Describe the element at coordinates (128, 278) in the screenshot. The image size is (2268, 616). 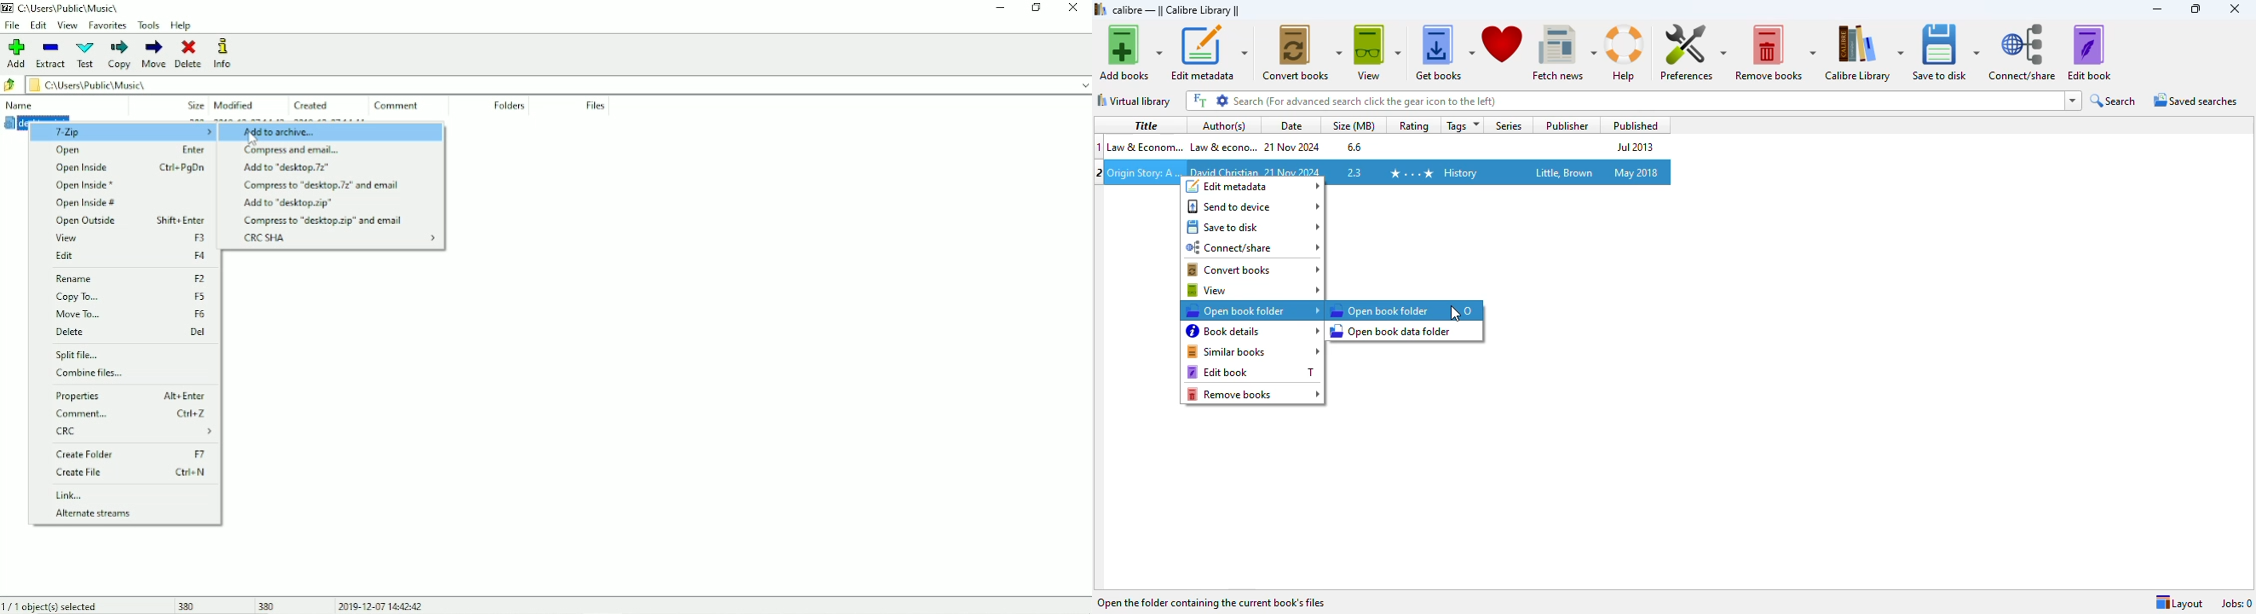
I see `Rename` at that location.